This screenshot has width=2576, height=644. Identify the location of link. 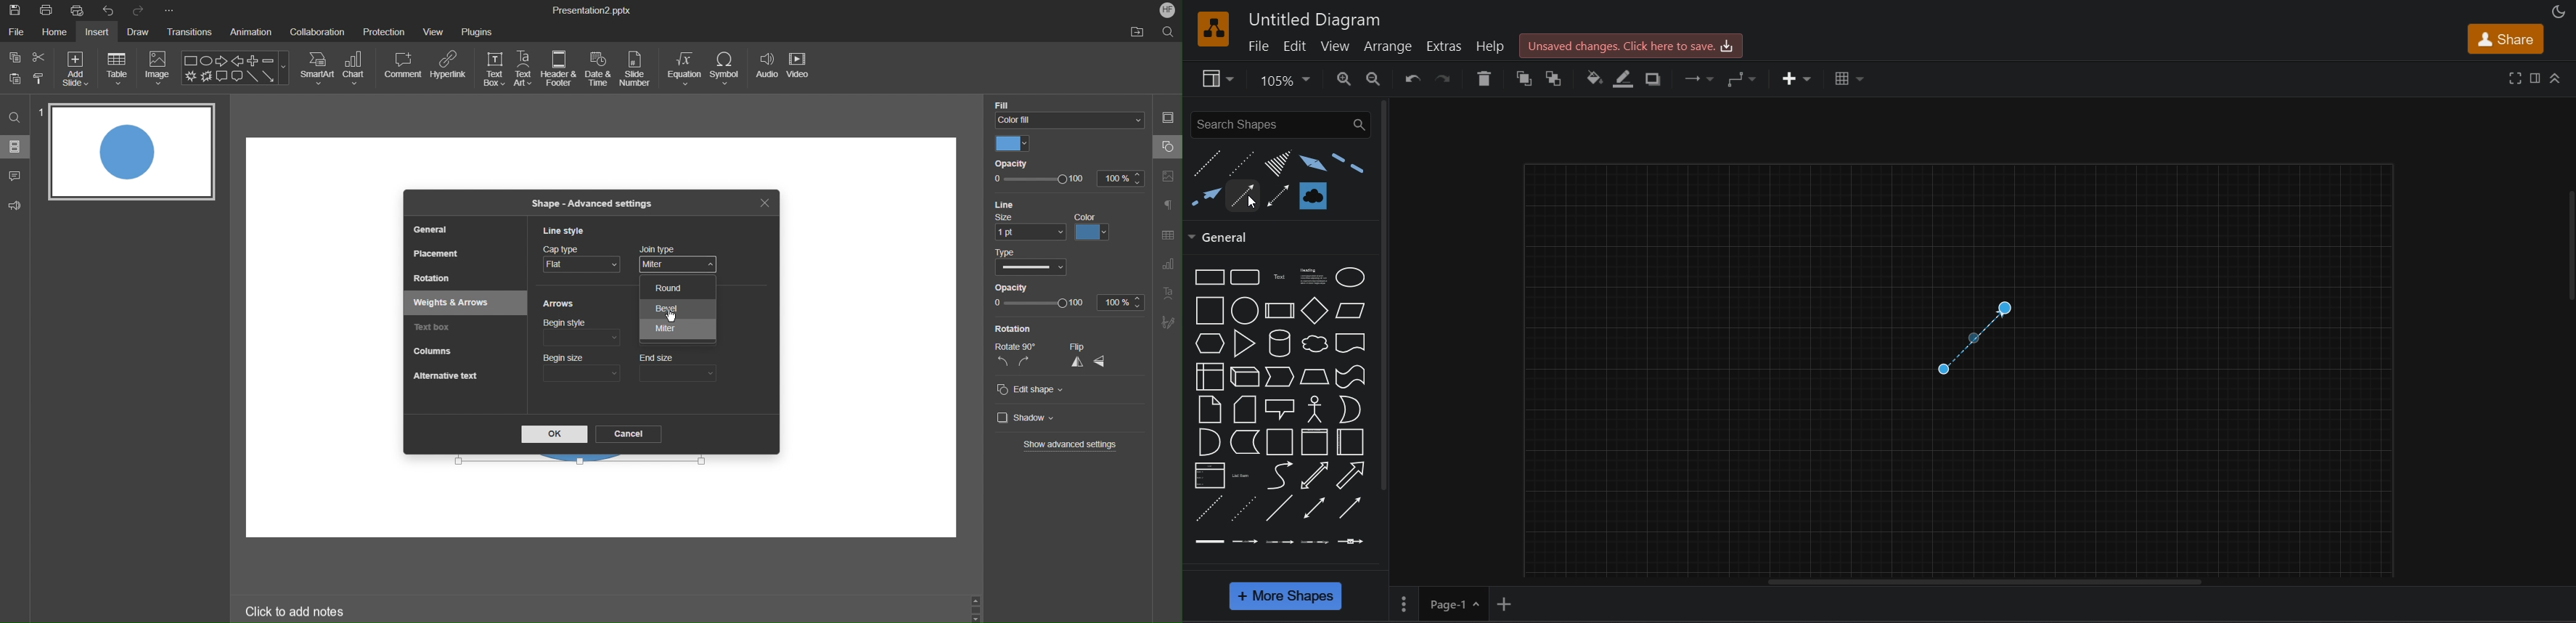
(1207, 542).